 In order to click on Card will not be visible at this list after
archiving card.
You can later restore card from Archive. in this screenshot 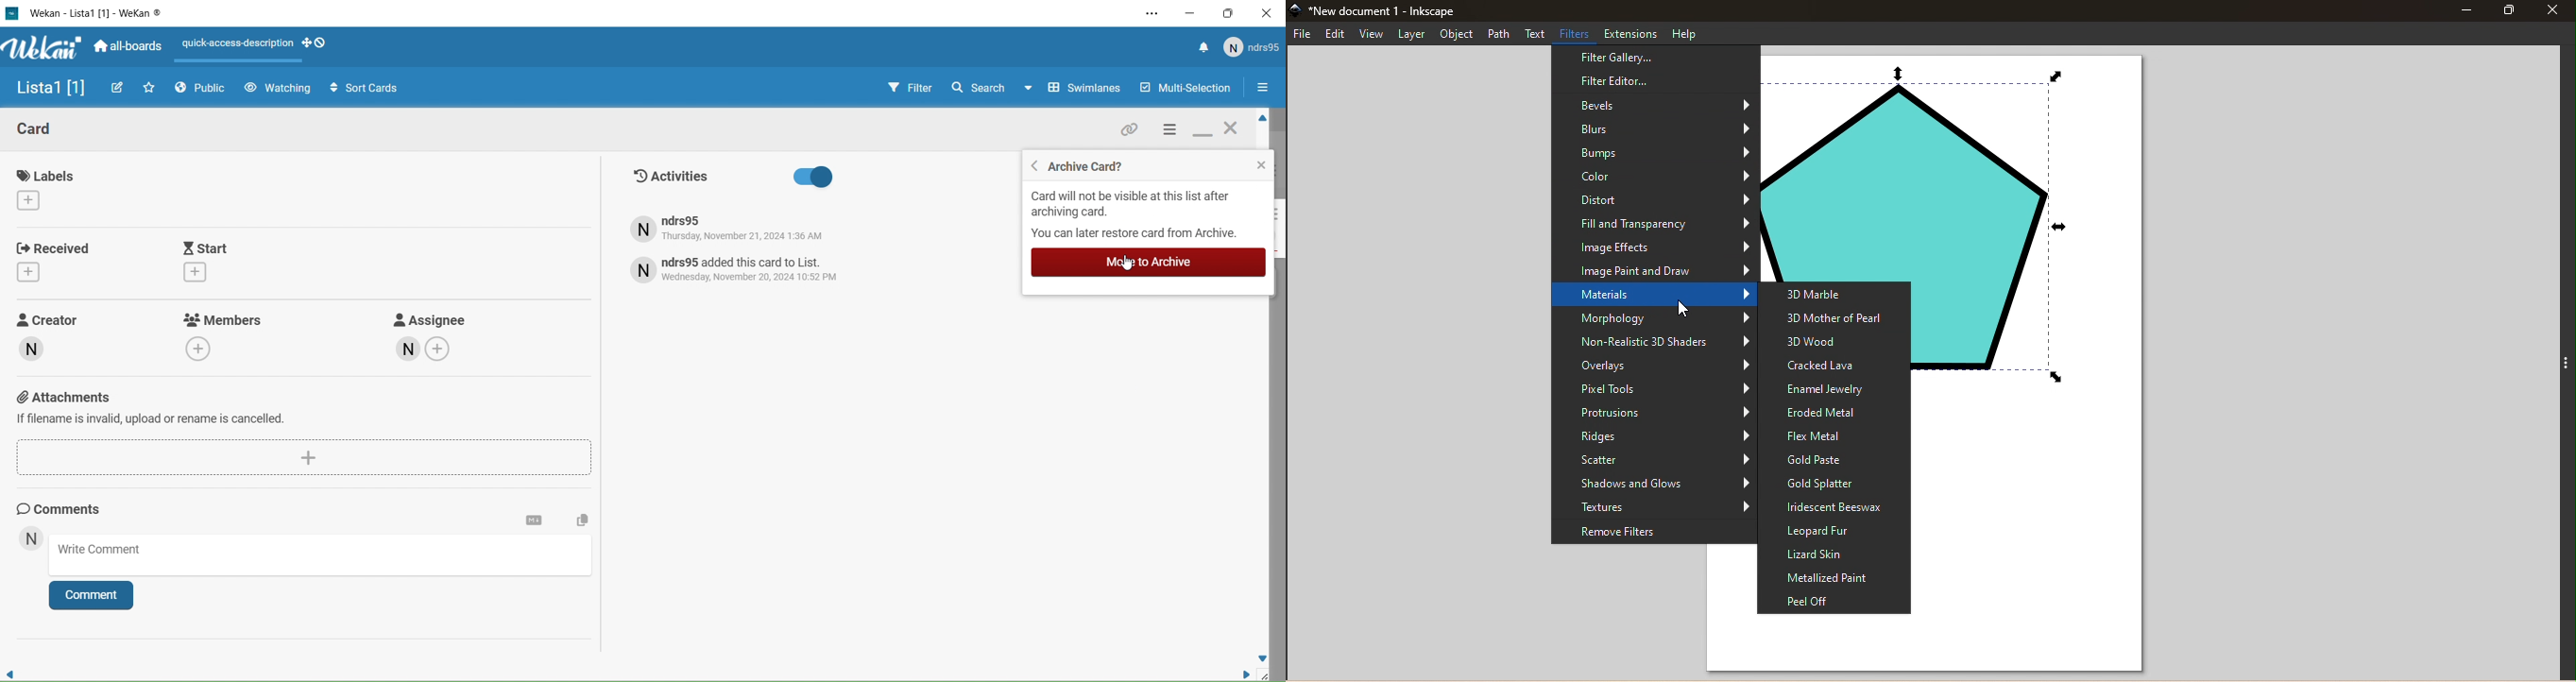, I will do `click(1139, 216)`.